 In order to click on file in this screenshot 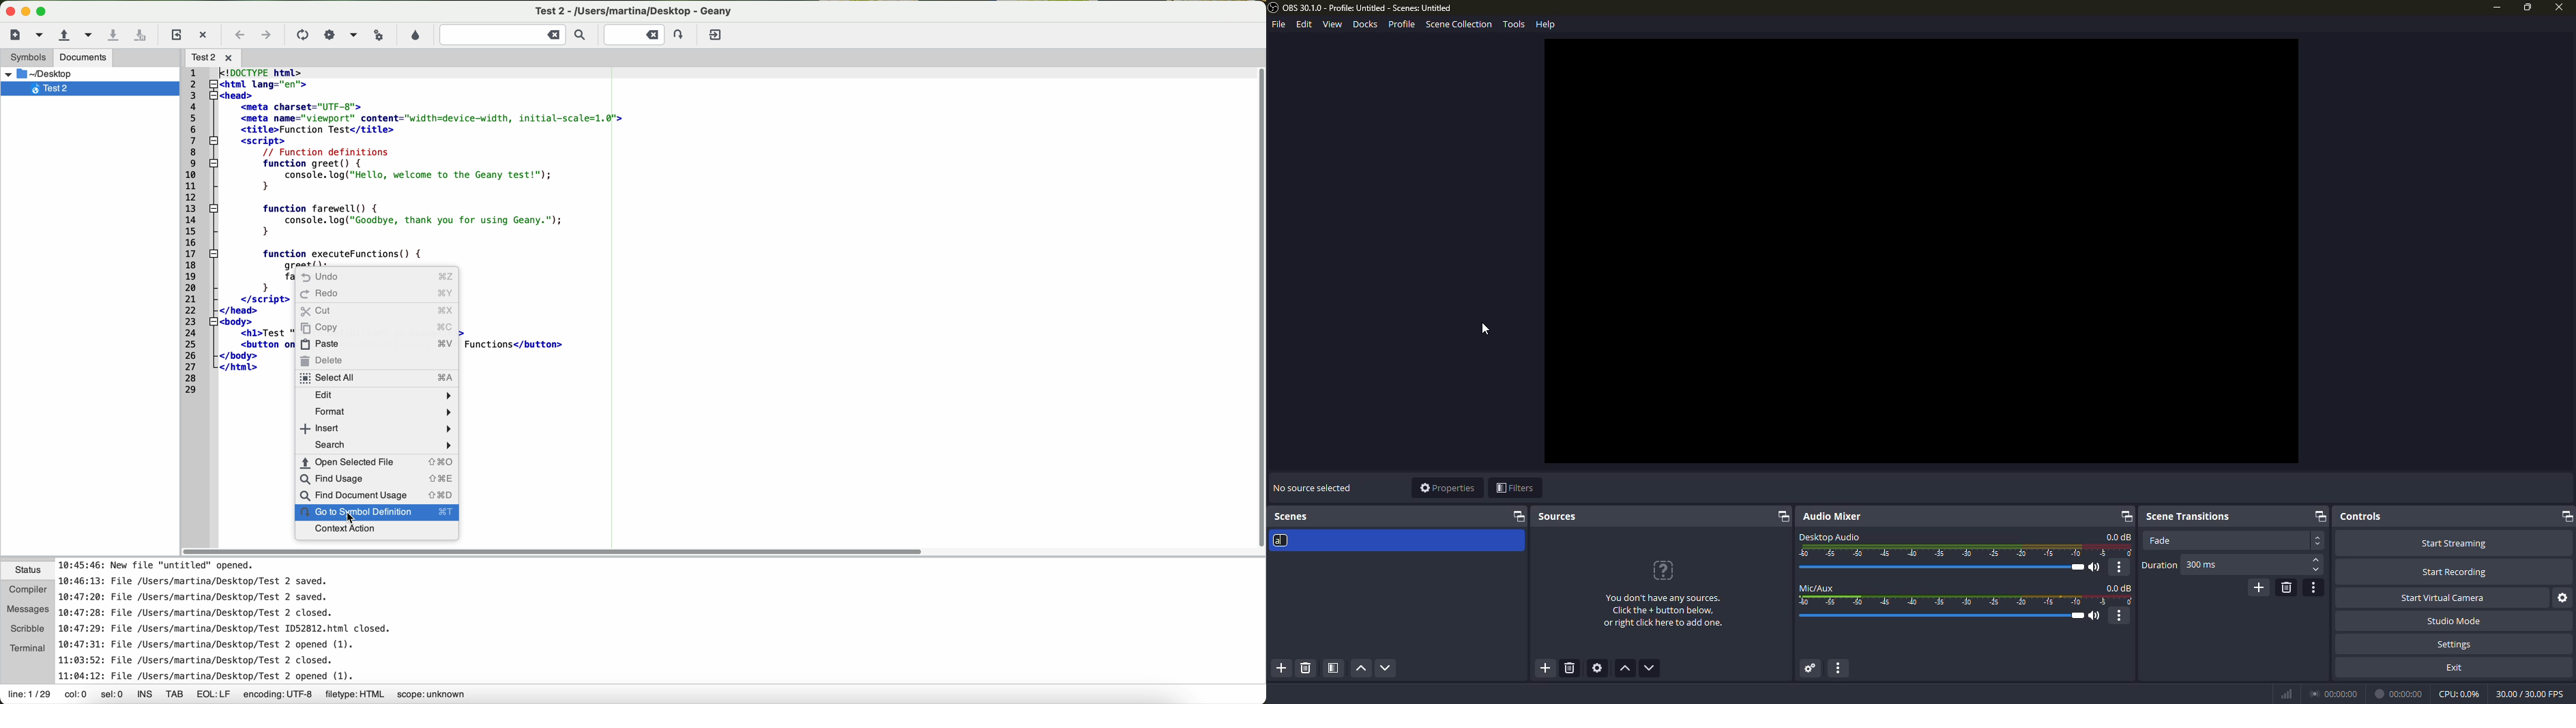, I will do `click(1277, 26)`.